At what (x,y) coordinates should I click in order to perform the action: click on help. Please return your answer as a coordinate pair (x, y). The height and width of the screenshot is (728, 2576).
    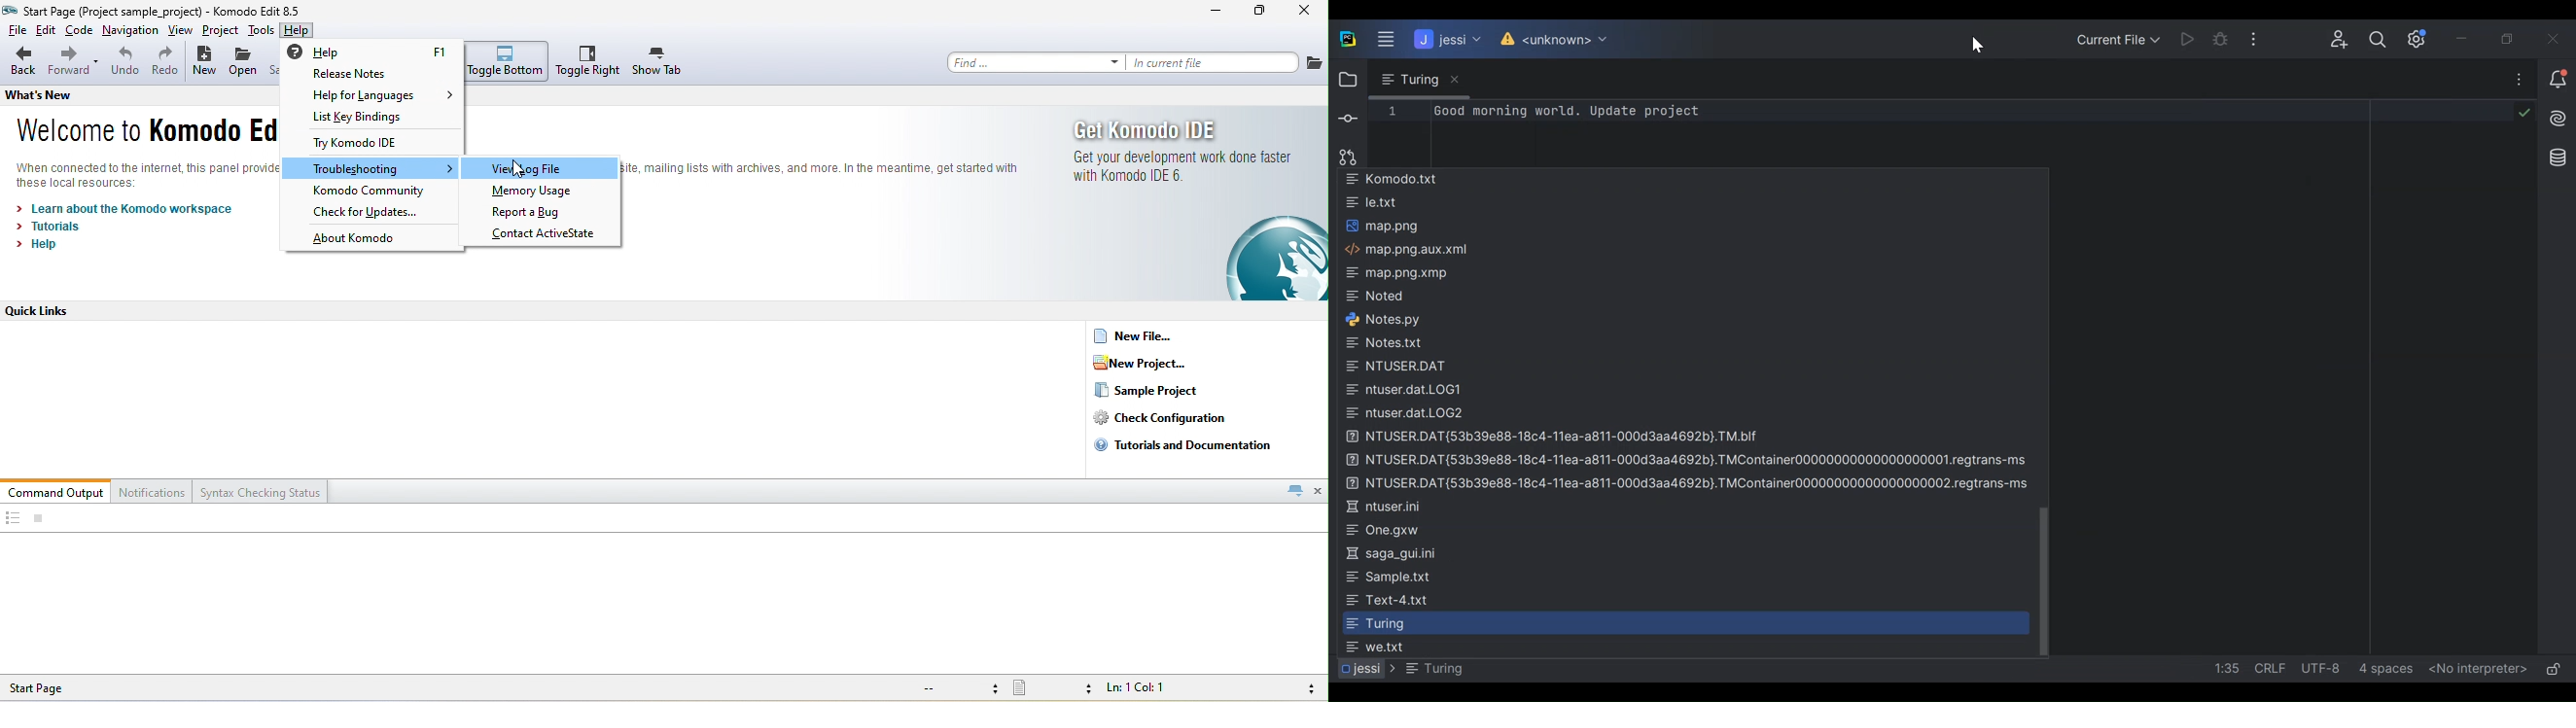
    Looking at the image, I should click on (375, 51).